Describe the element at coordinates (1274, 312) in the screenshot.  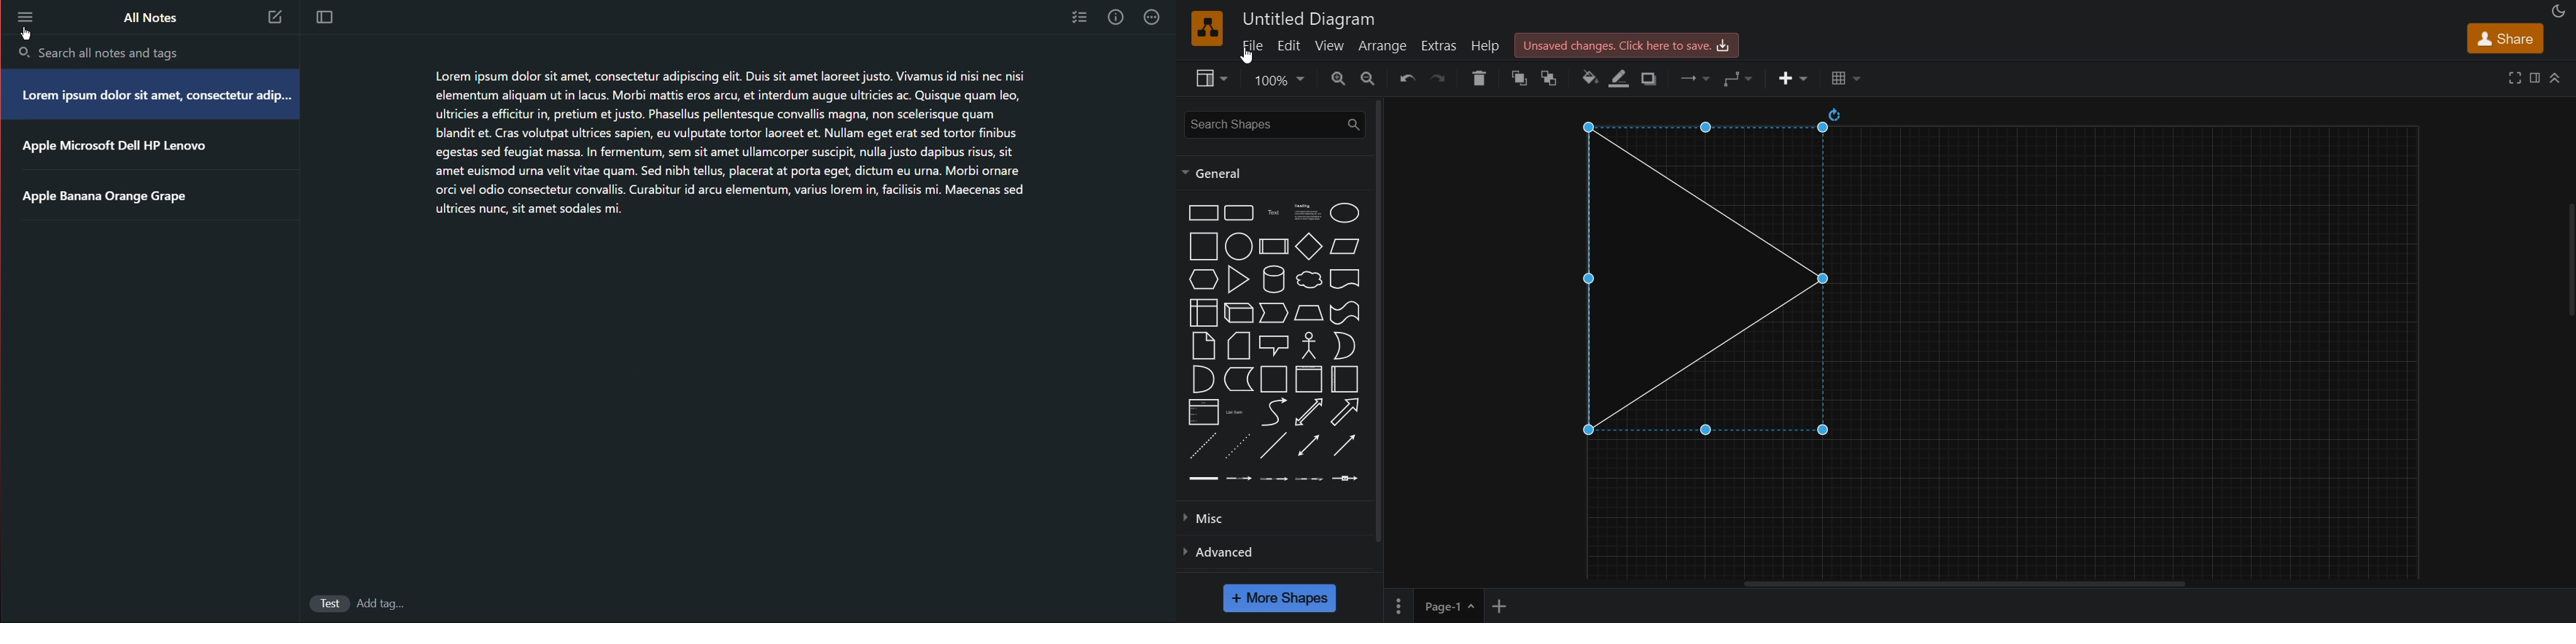
I see `step` at that location.